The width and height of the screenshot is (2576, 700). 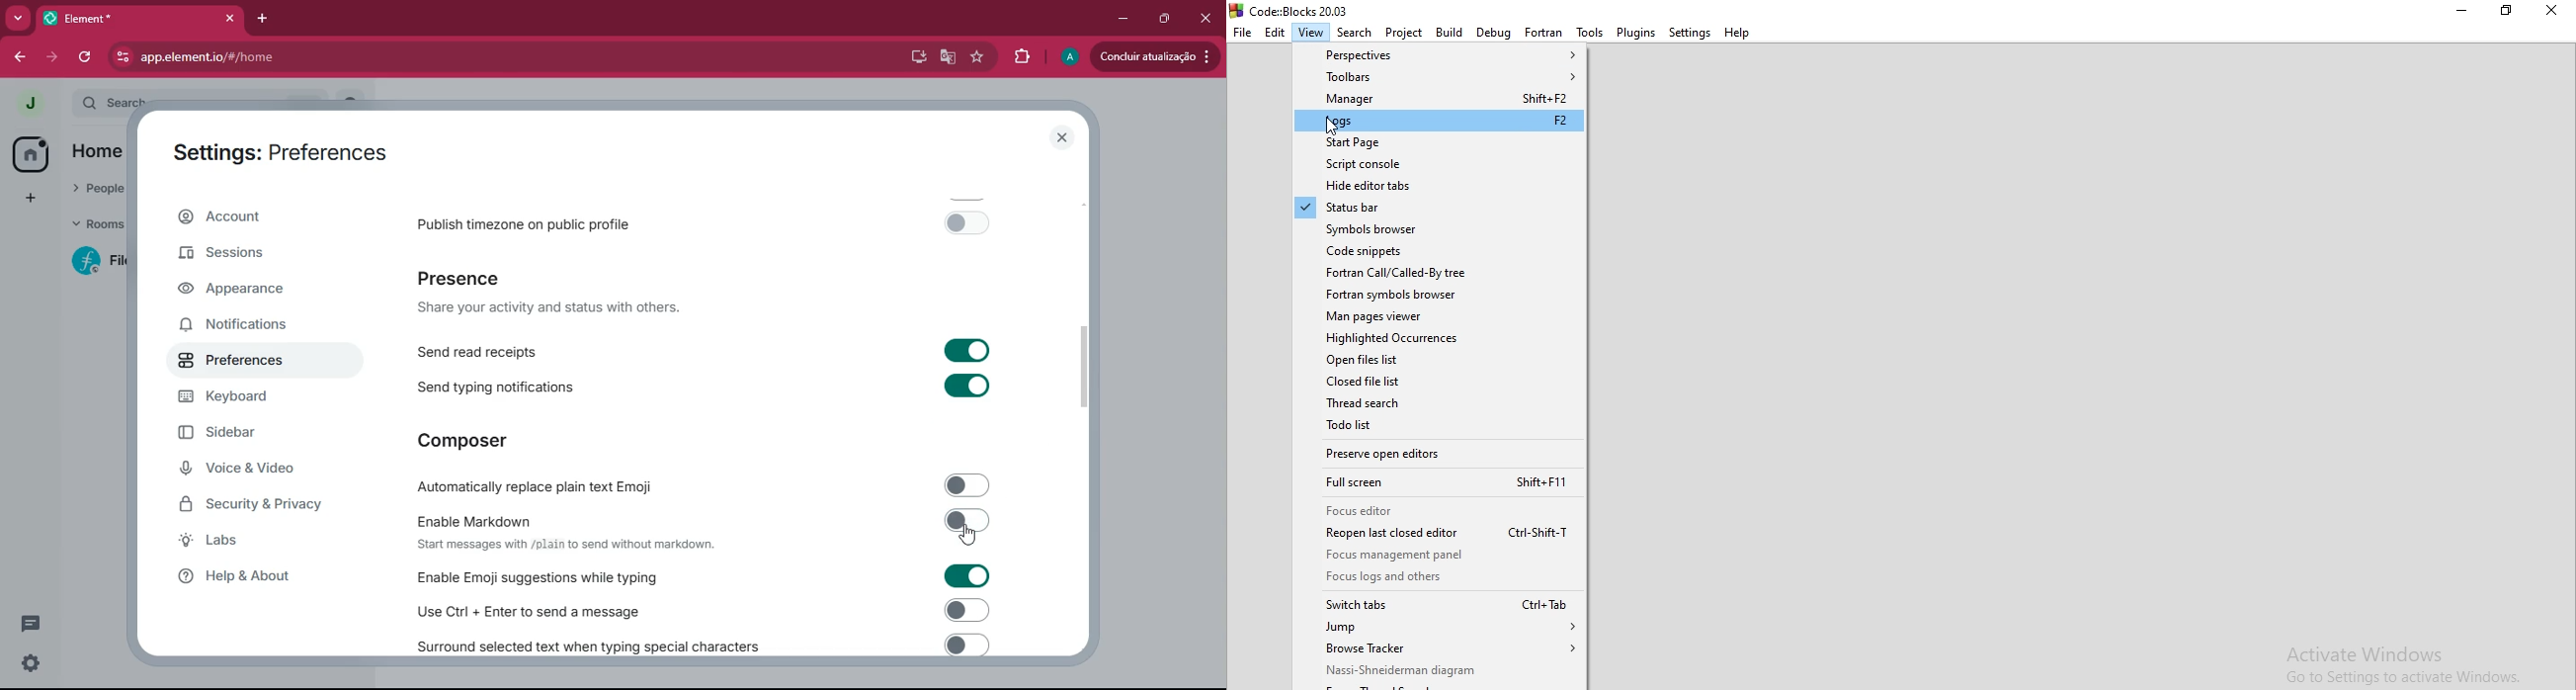 What do you see at coordinates (560, 293) in the screenshot?
I see `presence Share your activity and status with others.` at bounding box center [560, 293].